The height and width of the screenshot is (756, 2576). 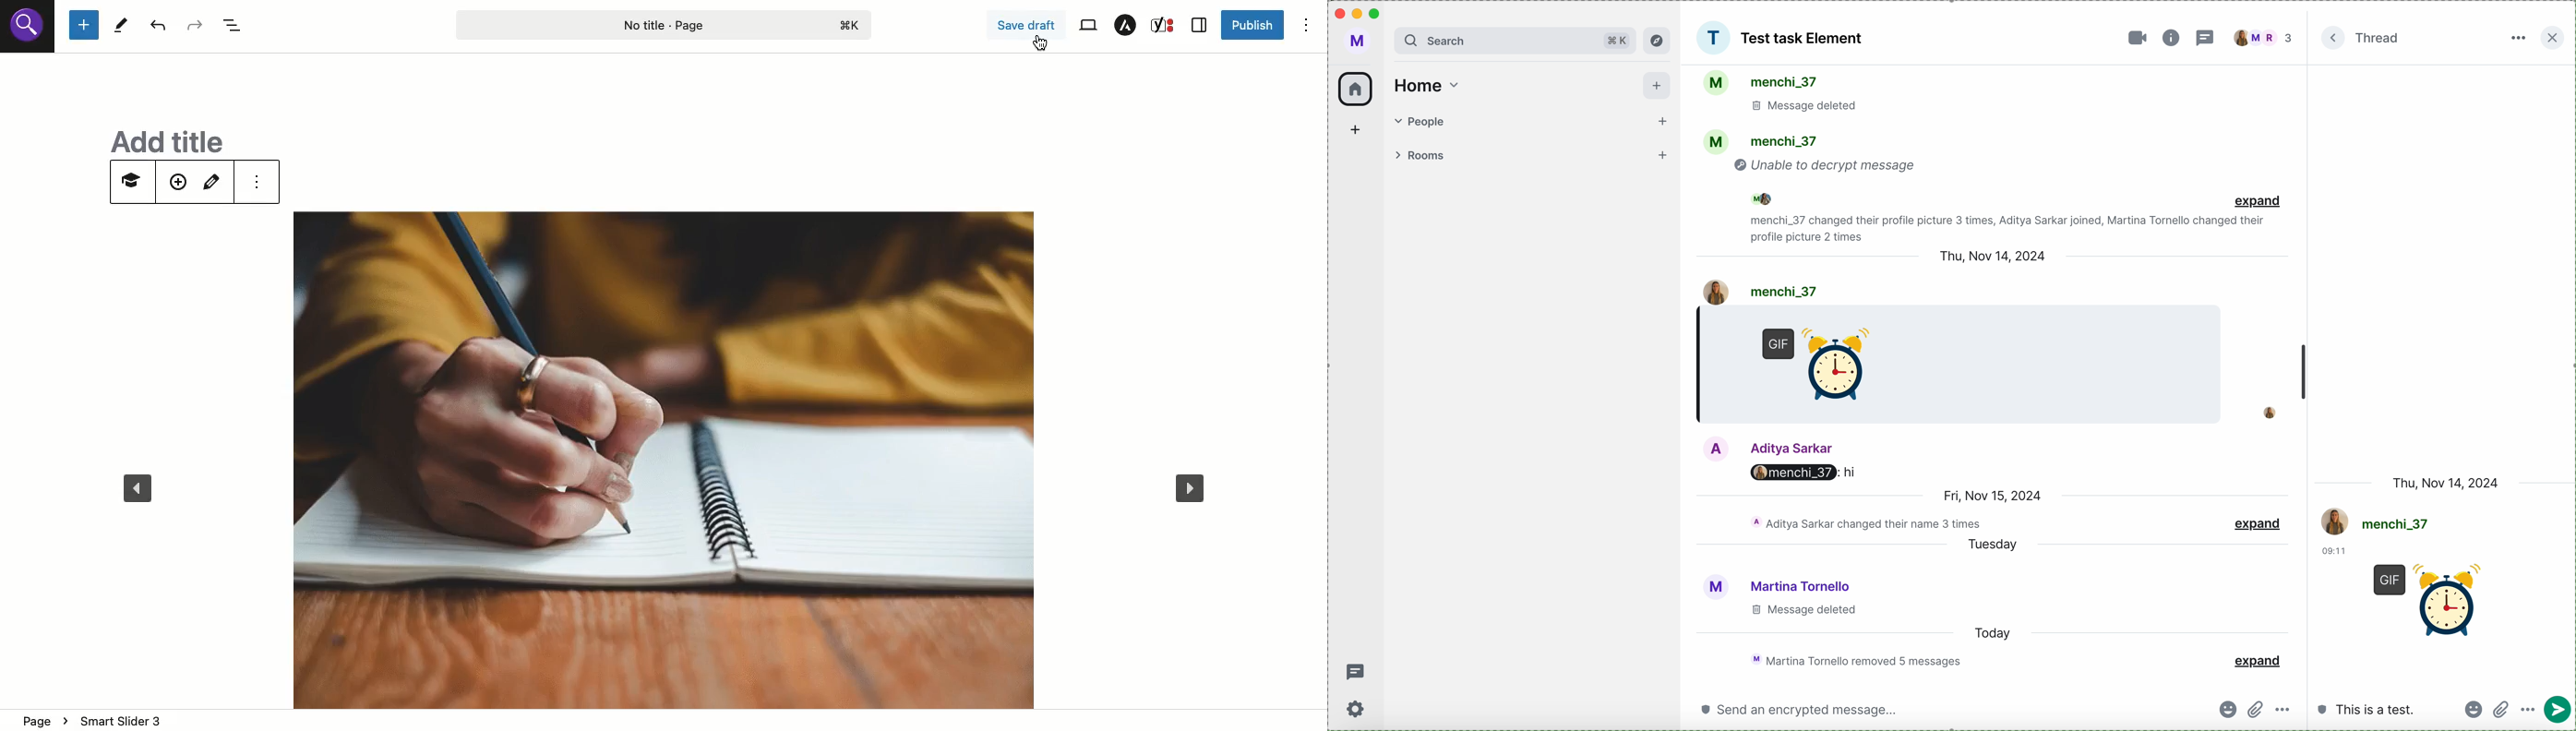 I want to click on close program, so click(x=1338, y=13).